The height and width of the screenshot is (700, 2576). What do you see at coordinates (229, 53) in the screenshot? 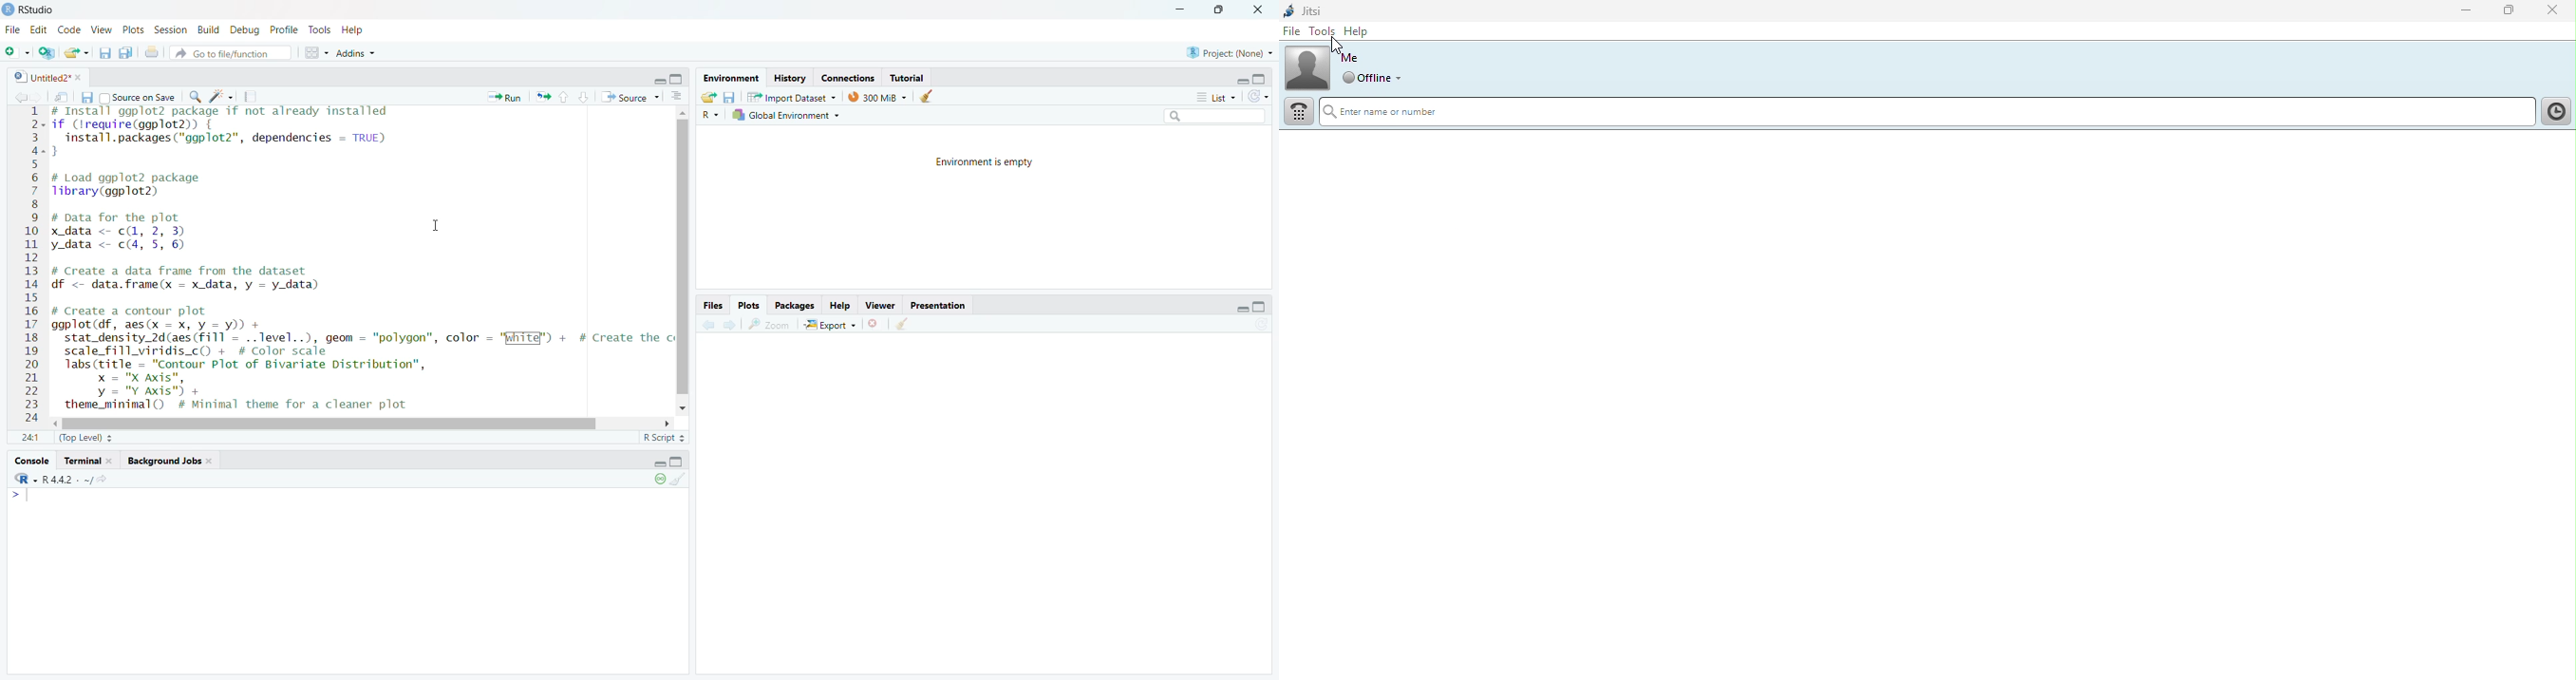
I see ` Go to file/function` at bounding box center [229, 53].